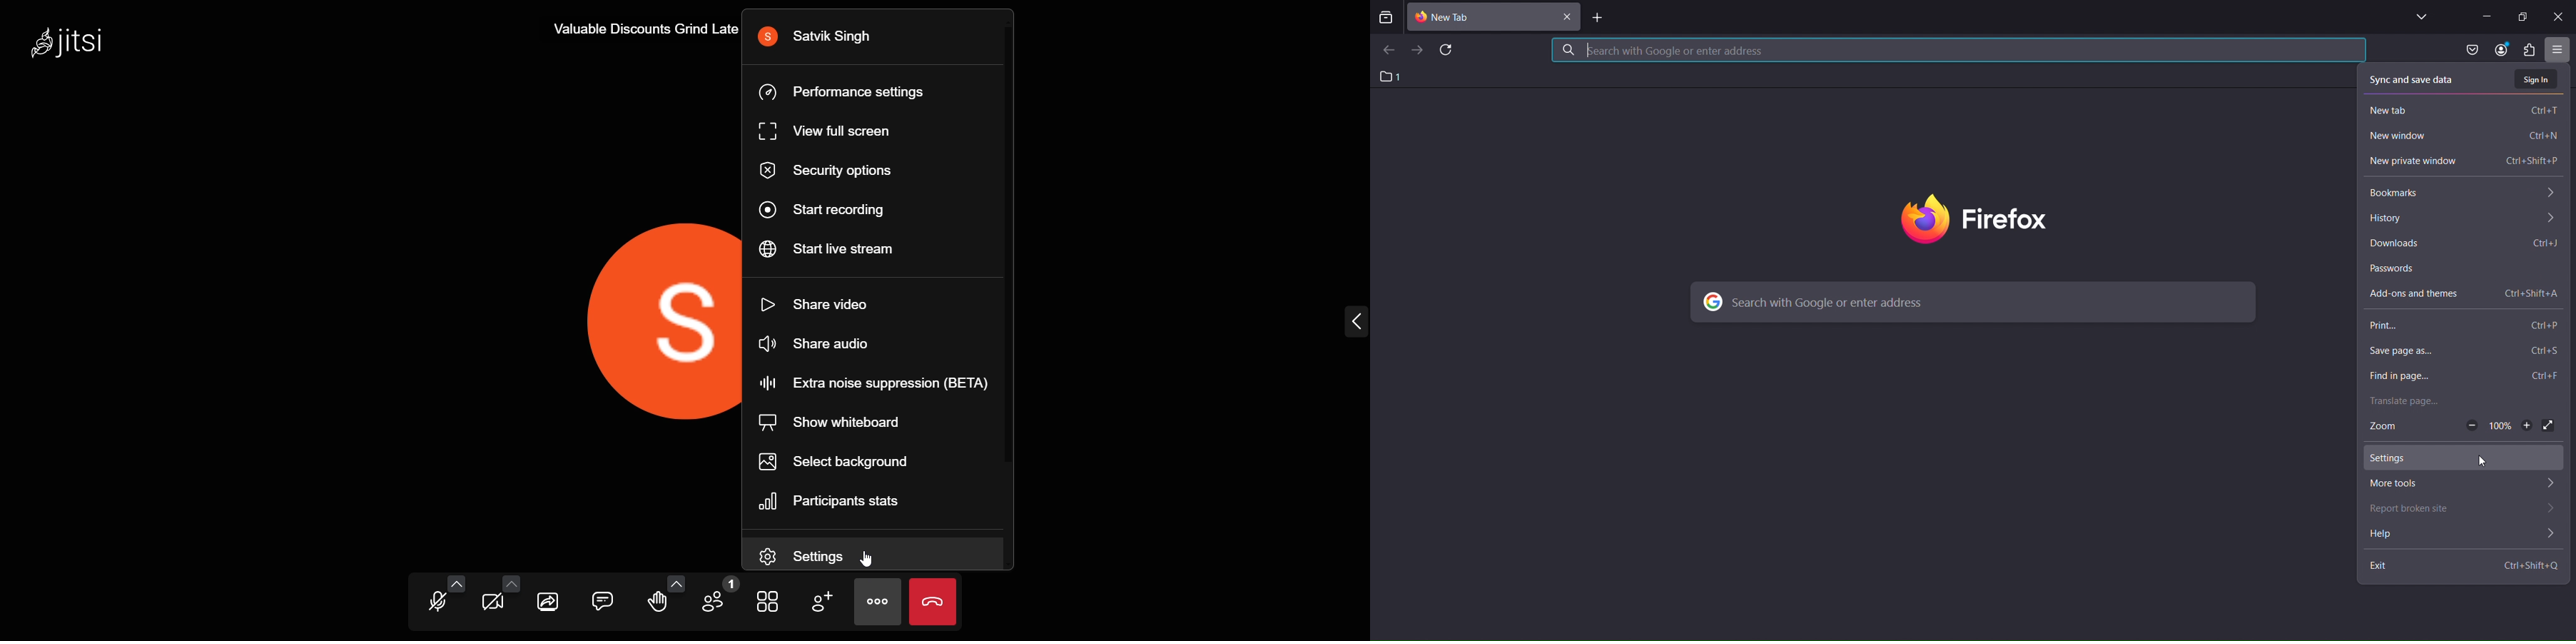  What do you see at coordinates (1454, 18) in the screenshot?
I see `current tab` at bounding box center [1454, 18].